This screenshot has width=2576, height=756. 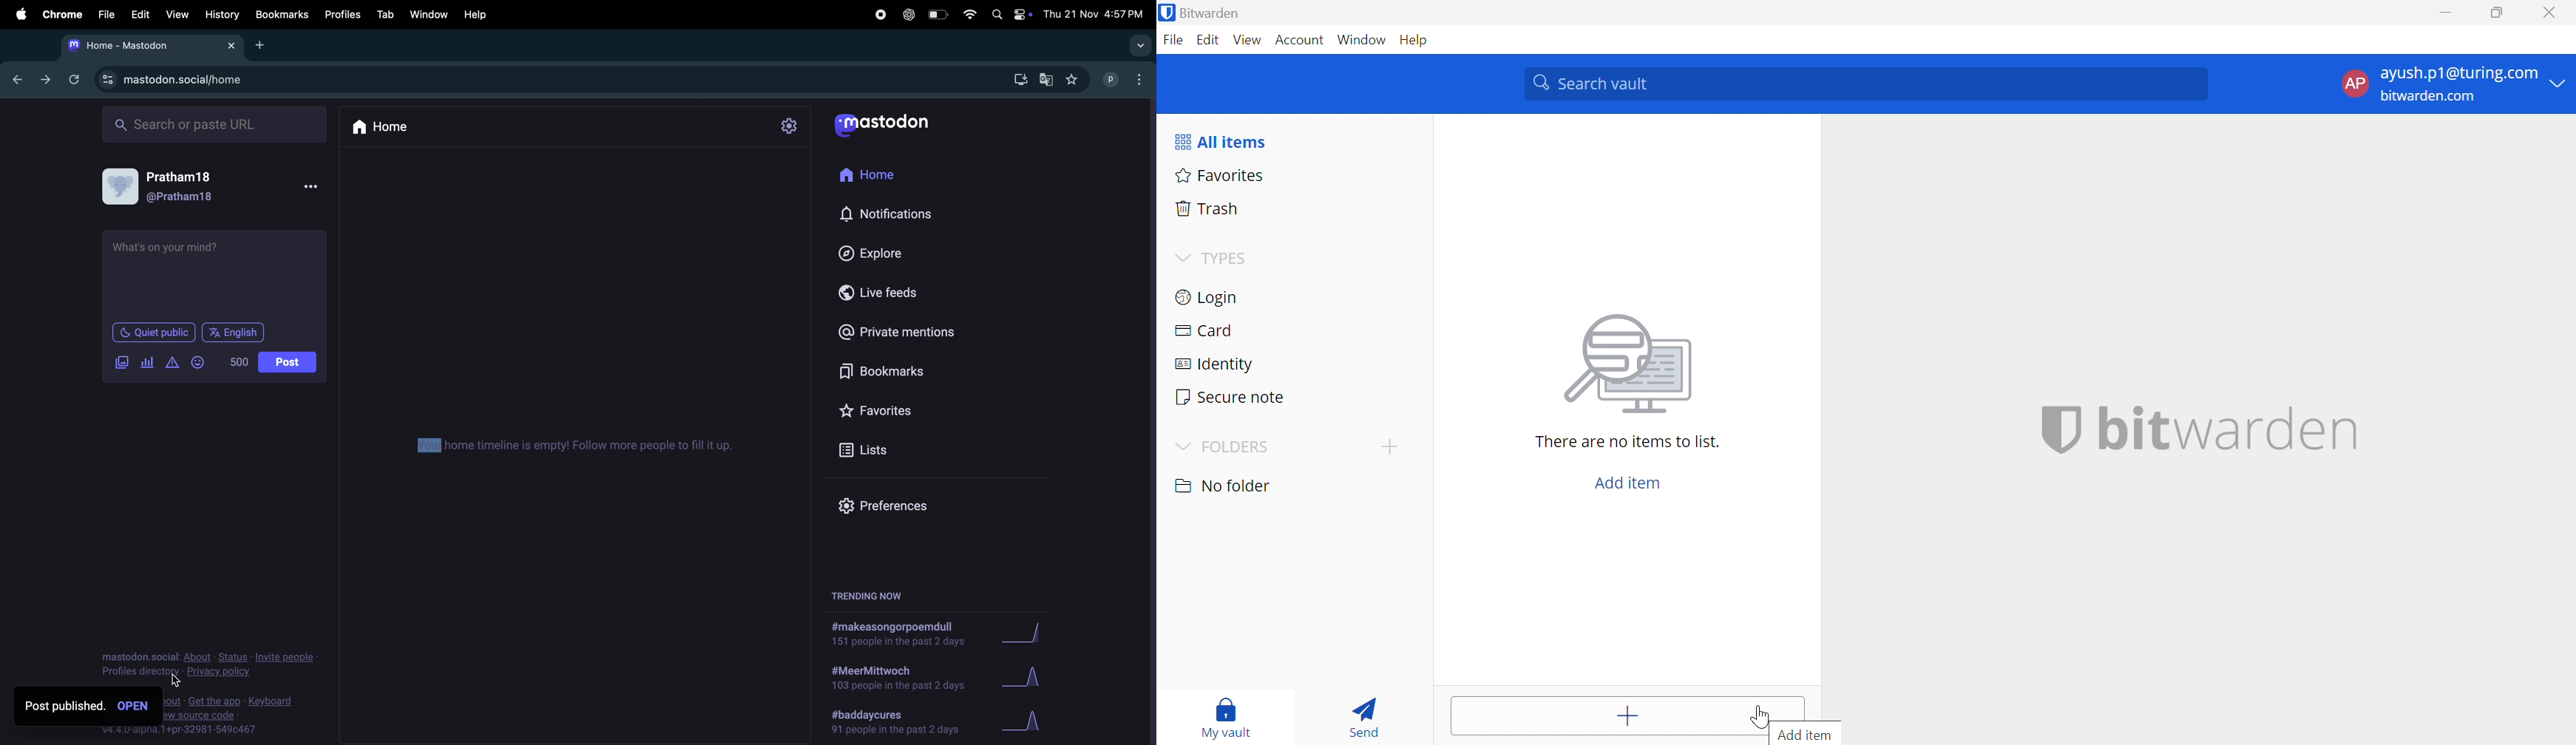 What do you see at coordinates (261, 45) in the screenshot?
I see `Add new tab` at bounding box center [261, 45].